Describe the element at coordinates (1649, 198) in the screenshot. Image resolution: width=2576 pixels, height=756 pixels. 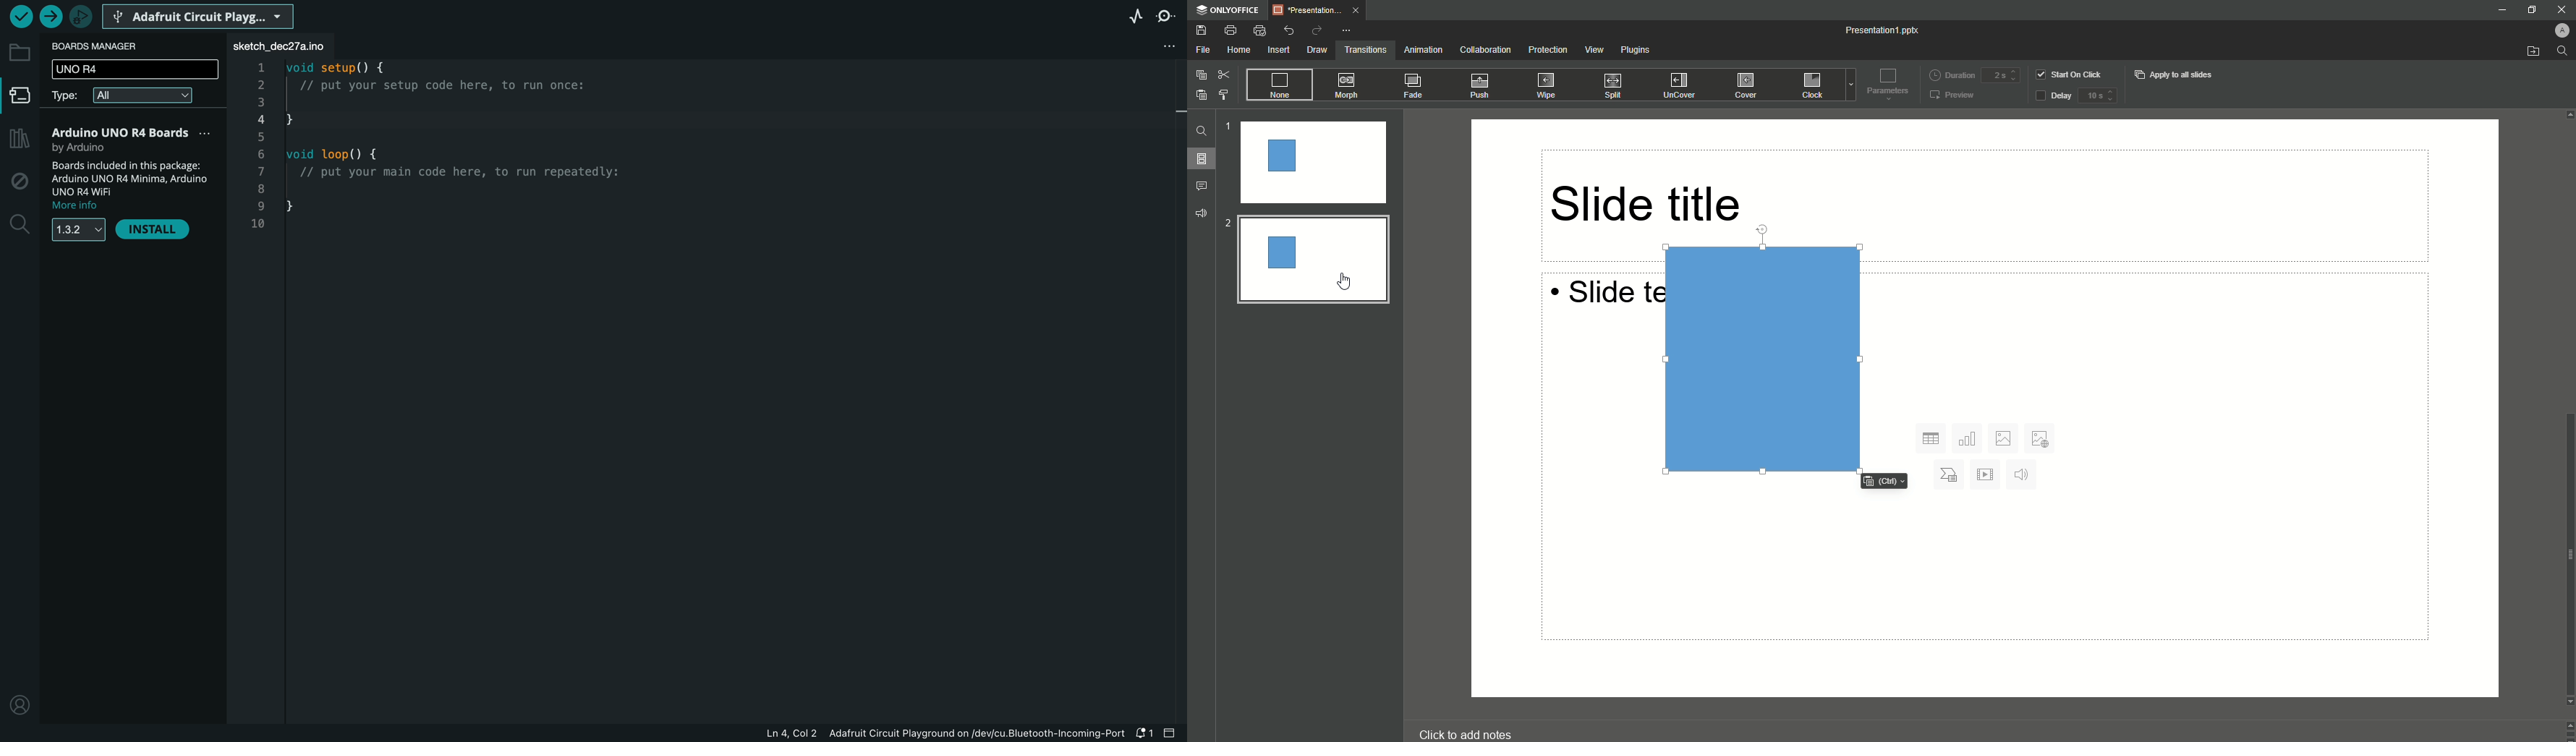
I see `Slide title` at that location.